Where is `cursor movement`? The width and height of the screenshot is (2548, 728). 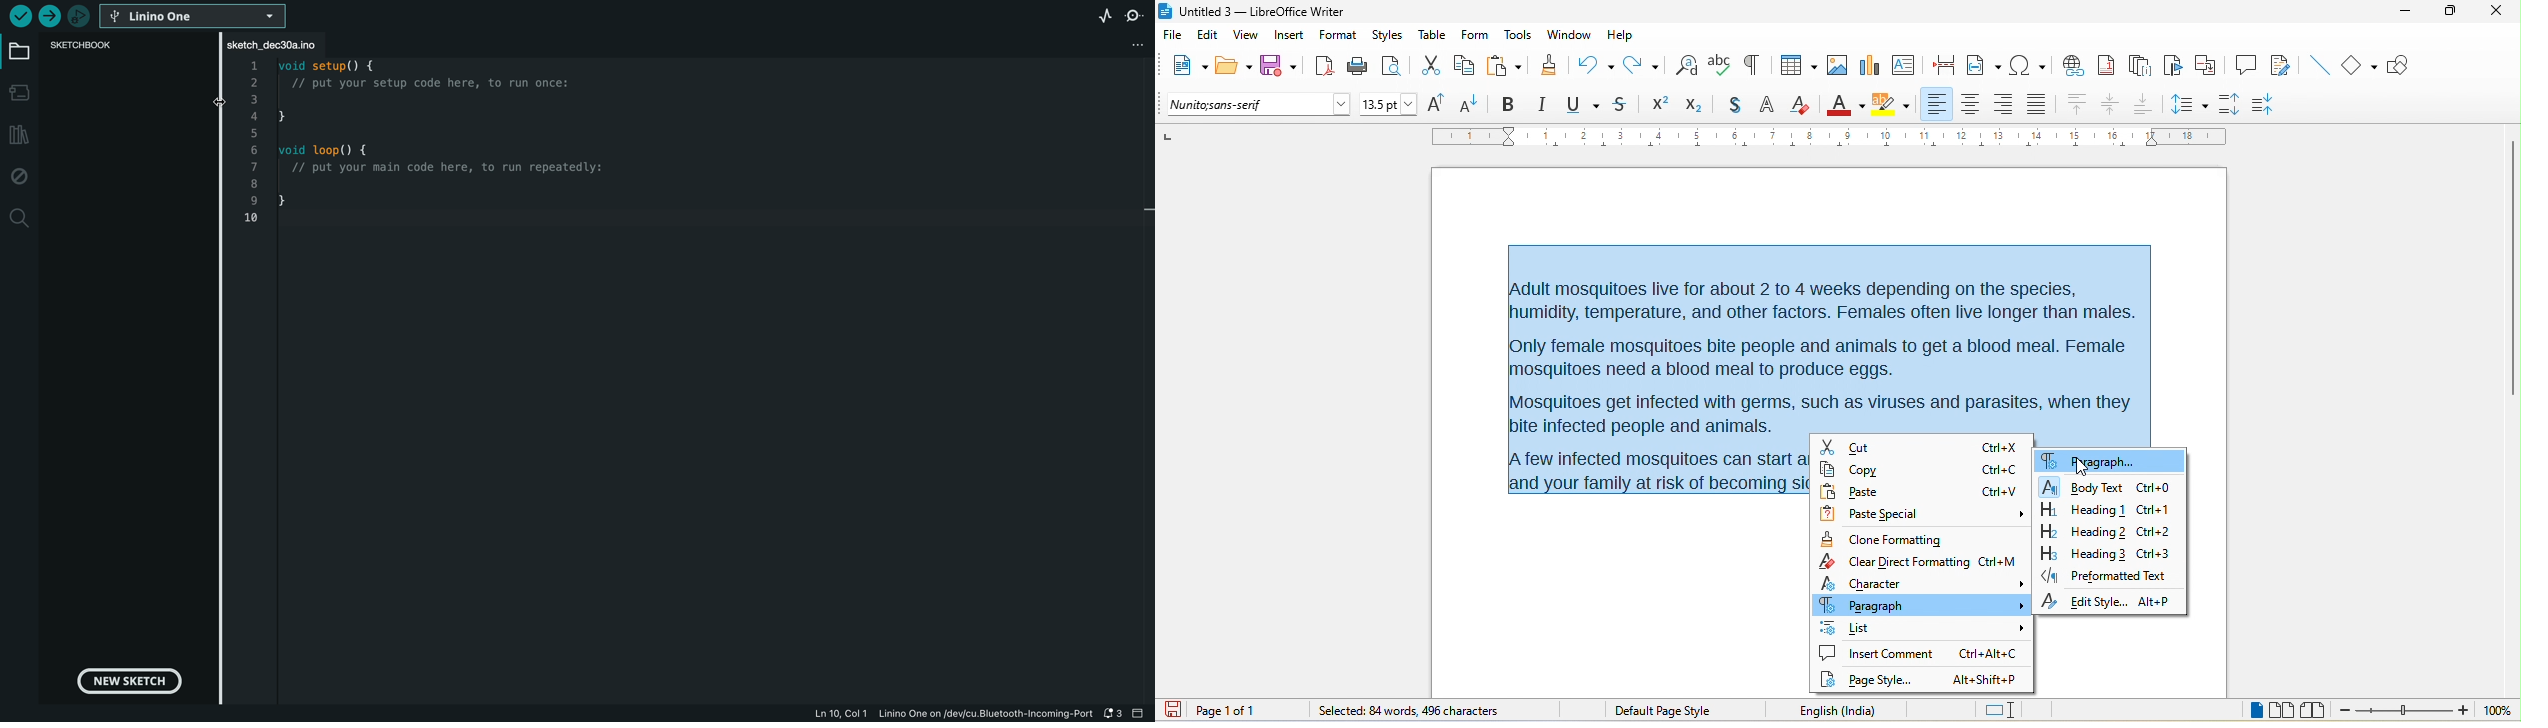
cursor movement is located at coordinates (2082, 468).